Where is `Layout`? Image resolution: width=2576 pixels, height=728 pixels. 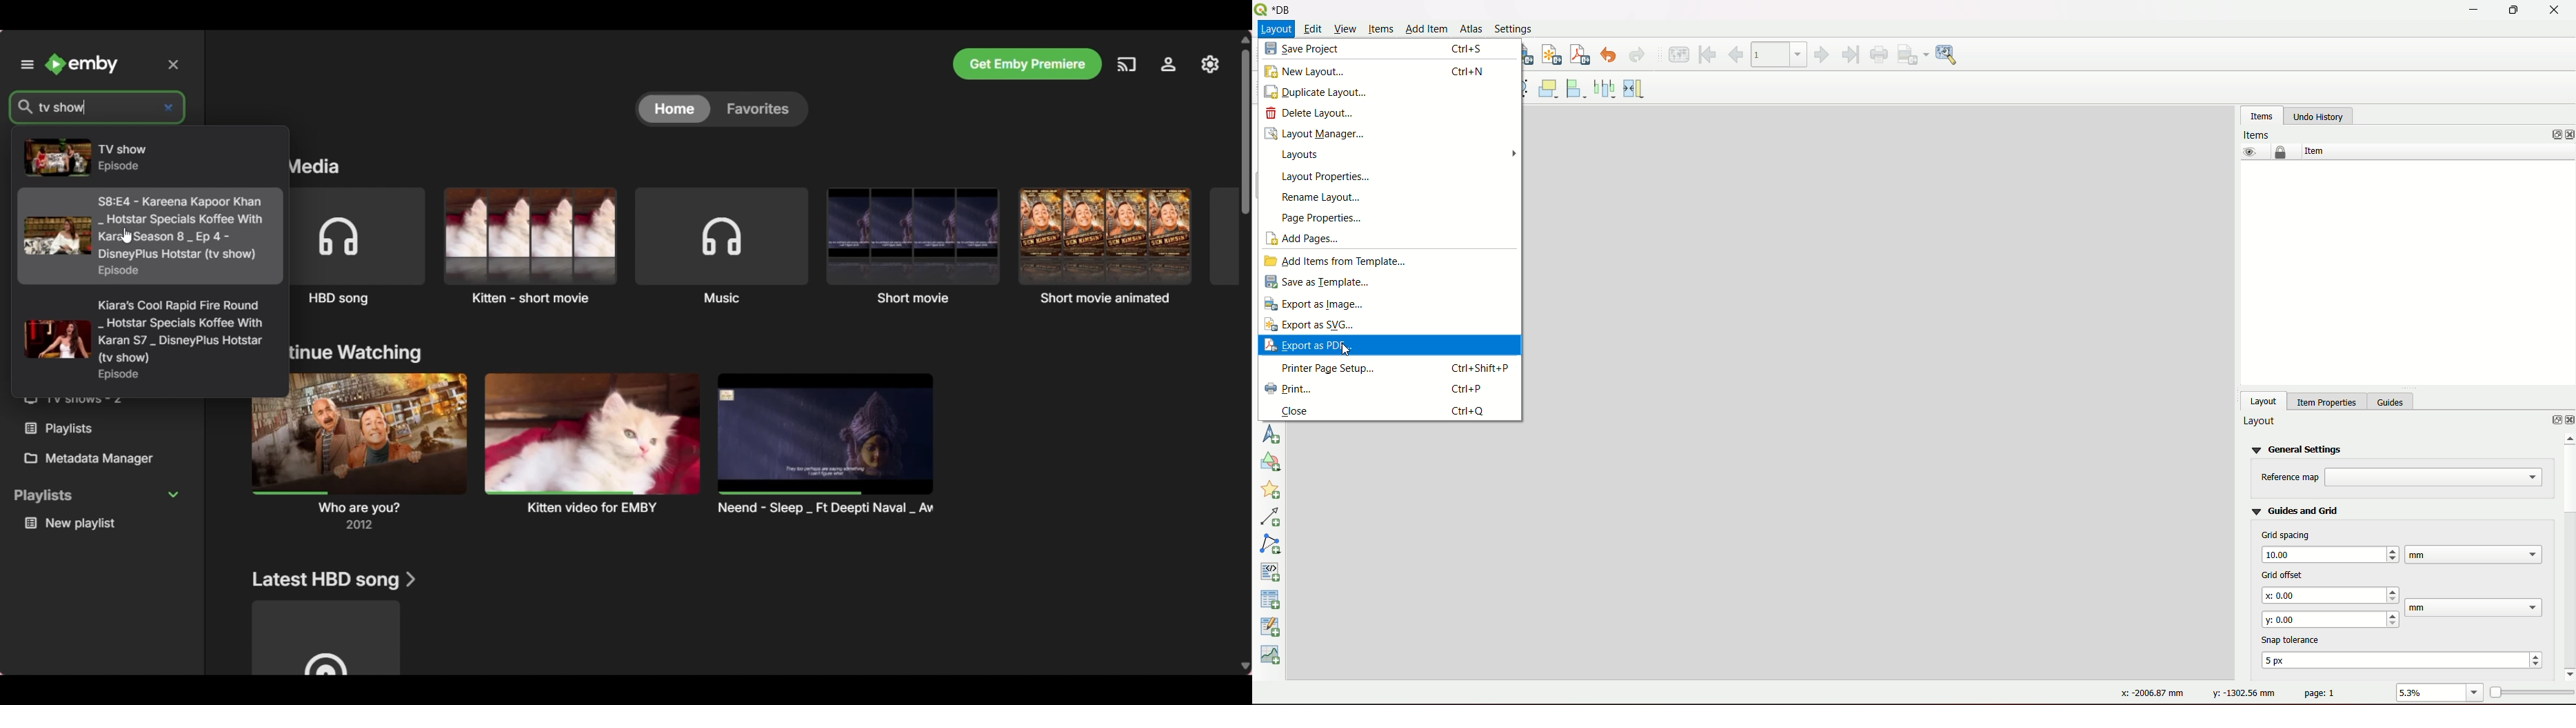 Layout is located at coordinates (1276, 29).